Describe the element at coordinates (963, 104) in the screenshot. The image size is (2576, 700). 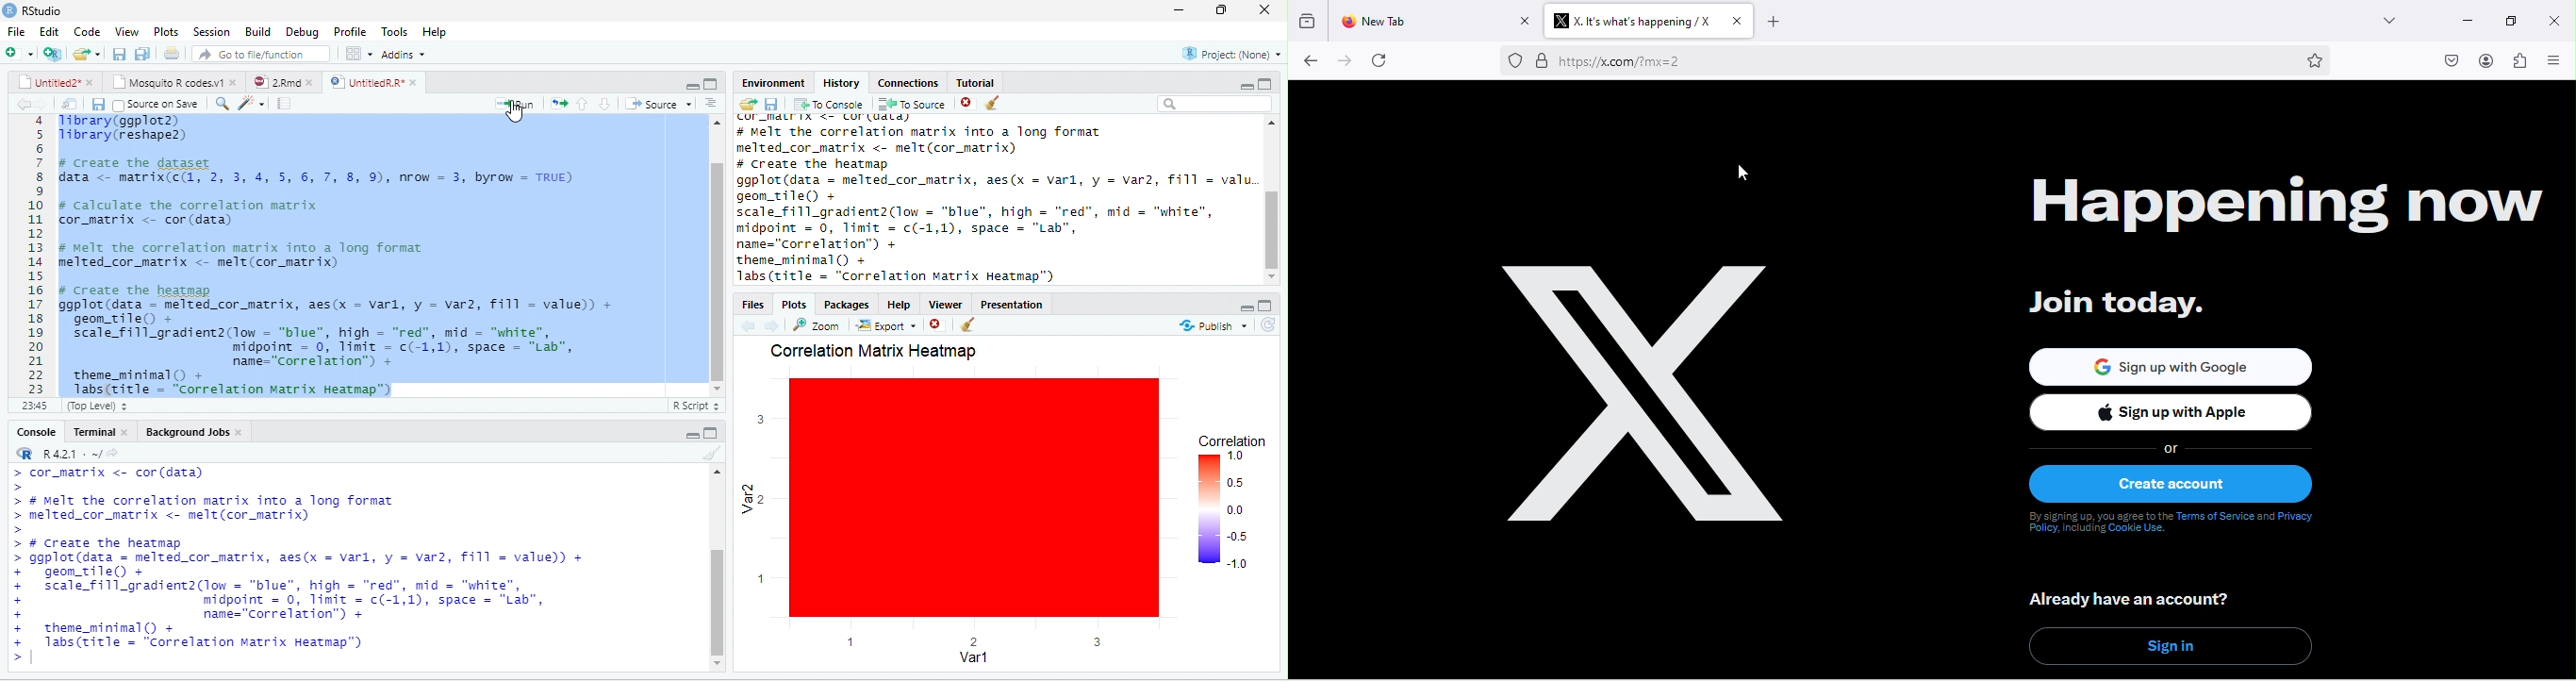
I see `close` at that location.